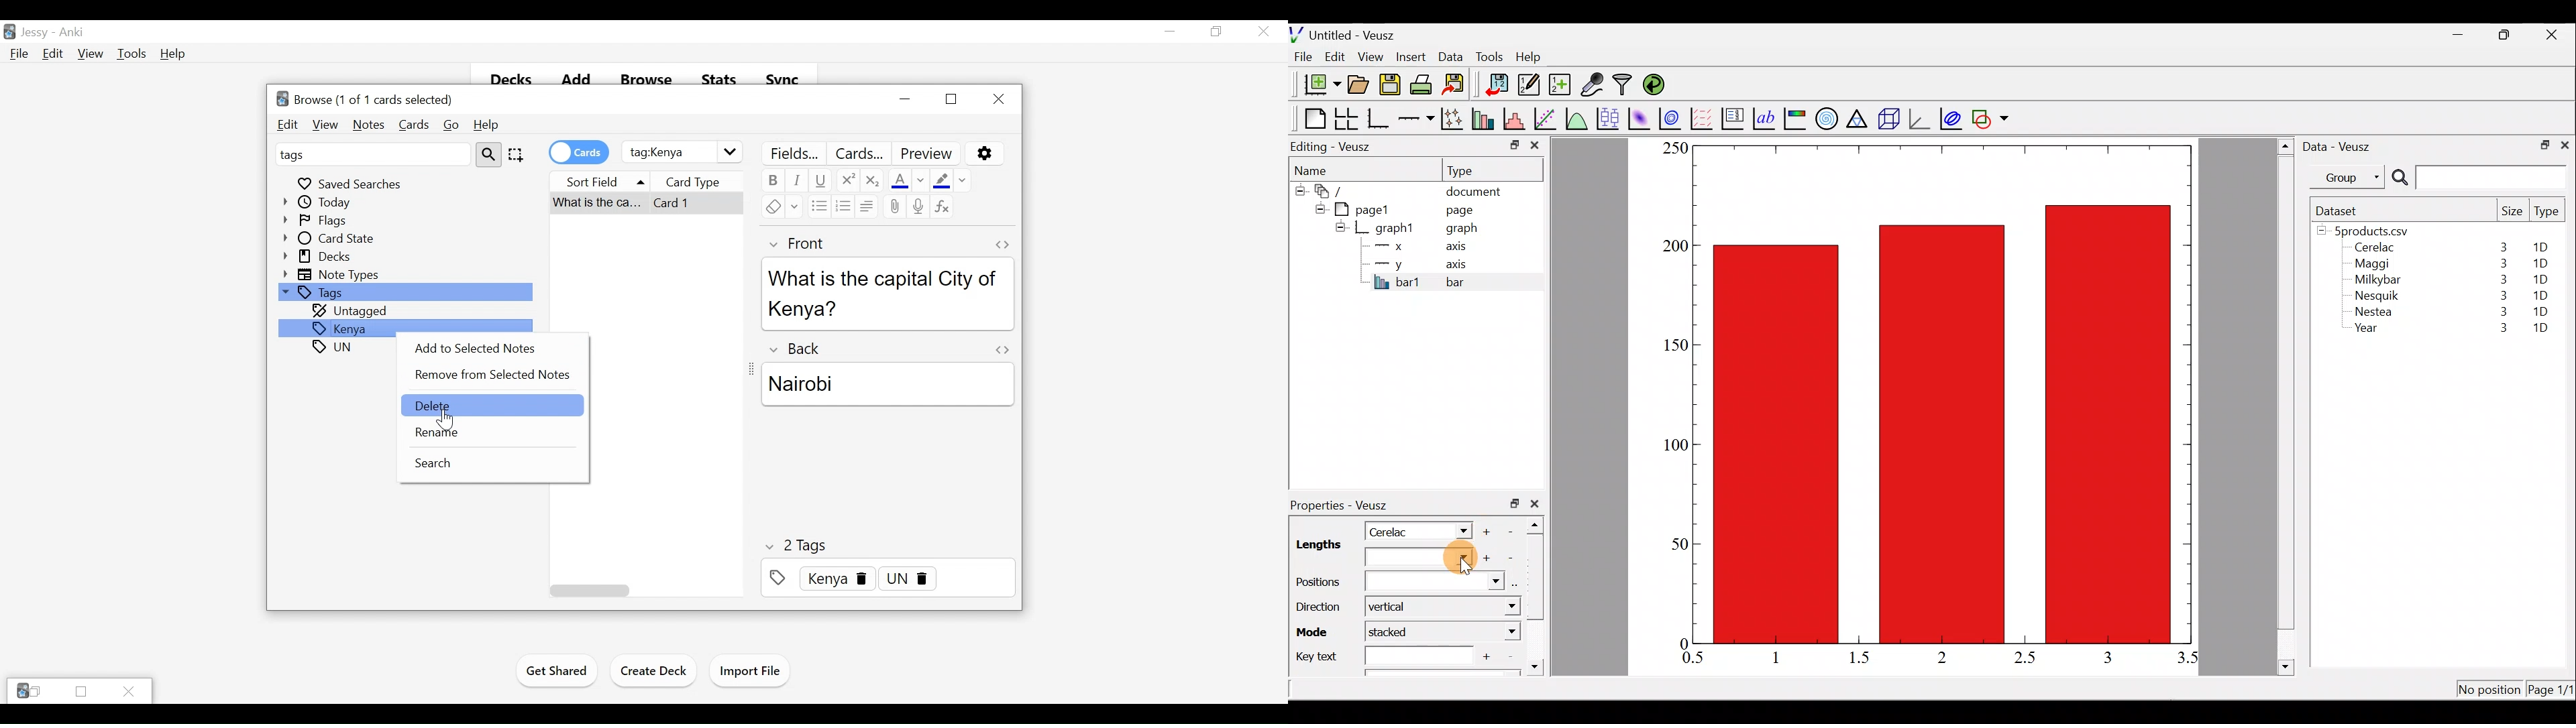 This screenshot has height=728, width=2576. I want to click on What is the capital city of Kenya?, so click(886, 293).